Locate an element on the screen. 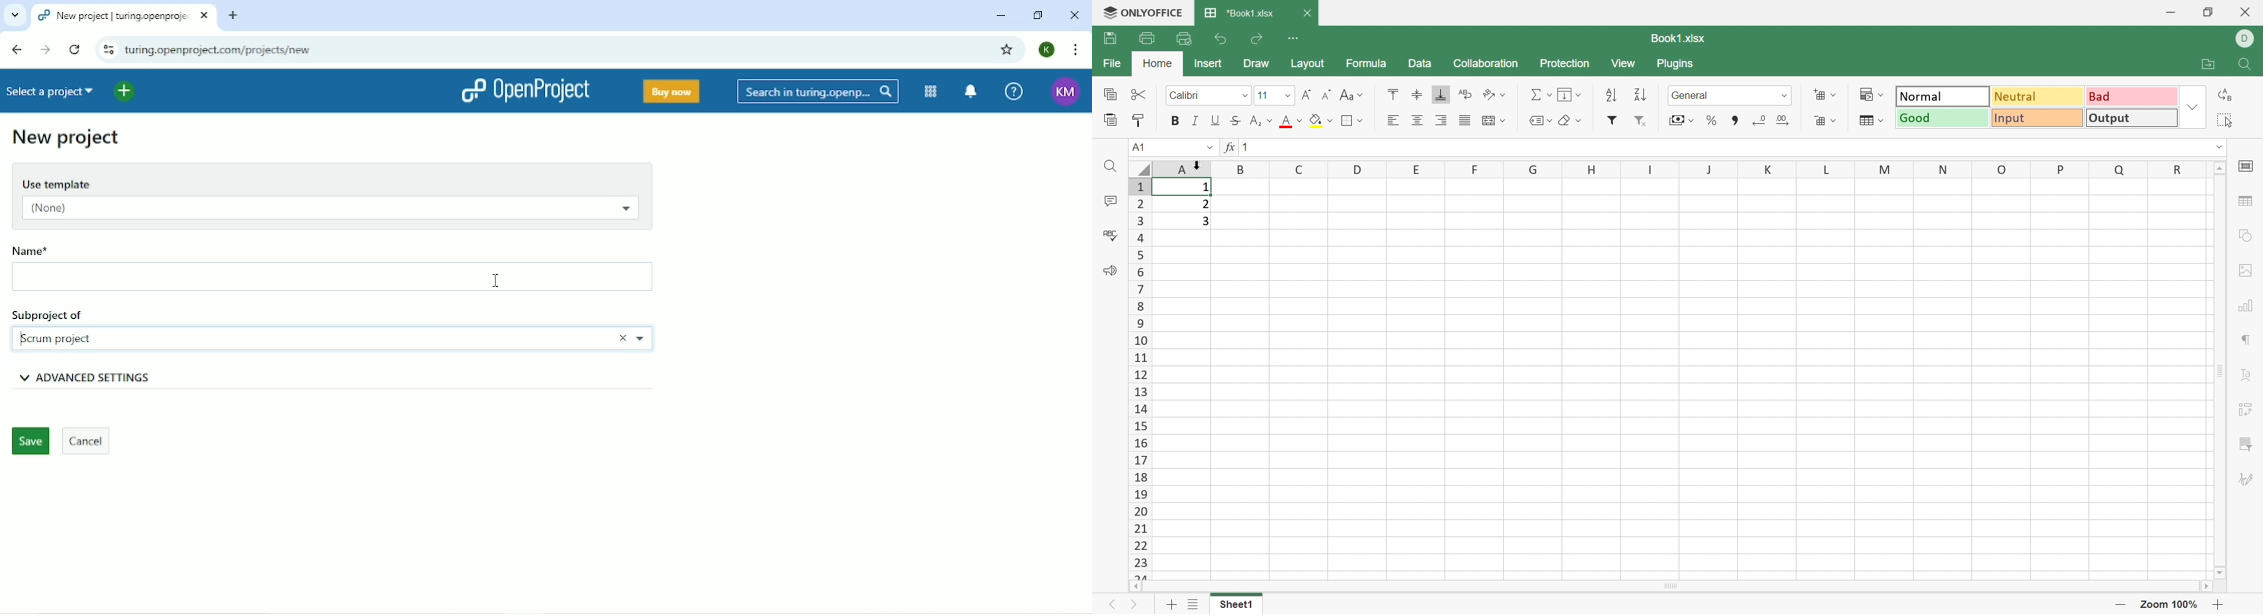 The height and width of the screenshot is (616, 2268). Remove filter is located at coordinates (1642, 121).